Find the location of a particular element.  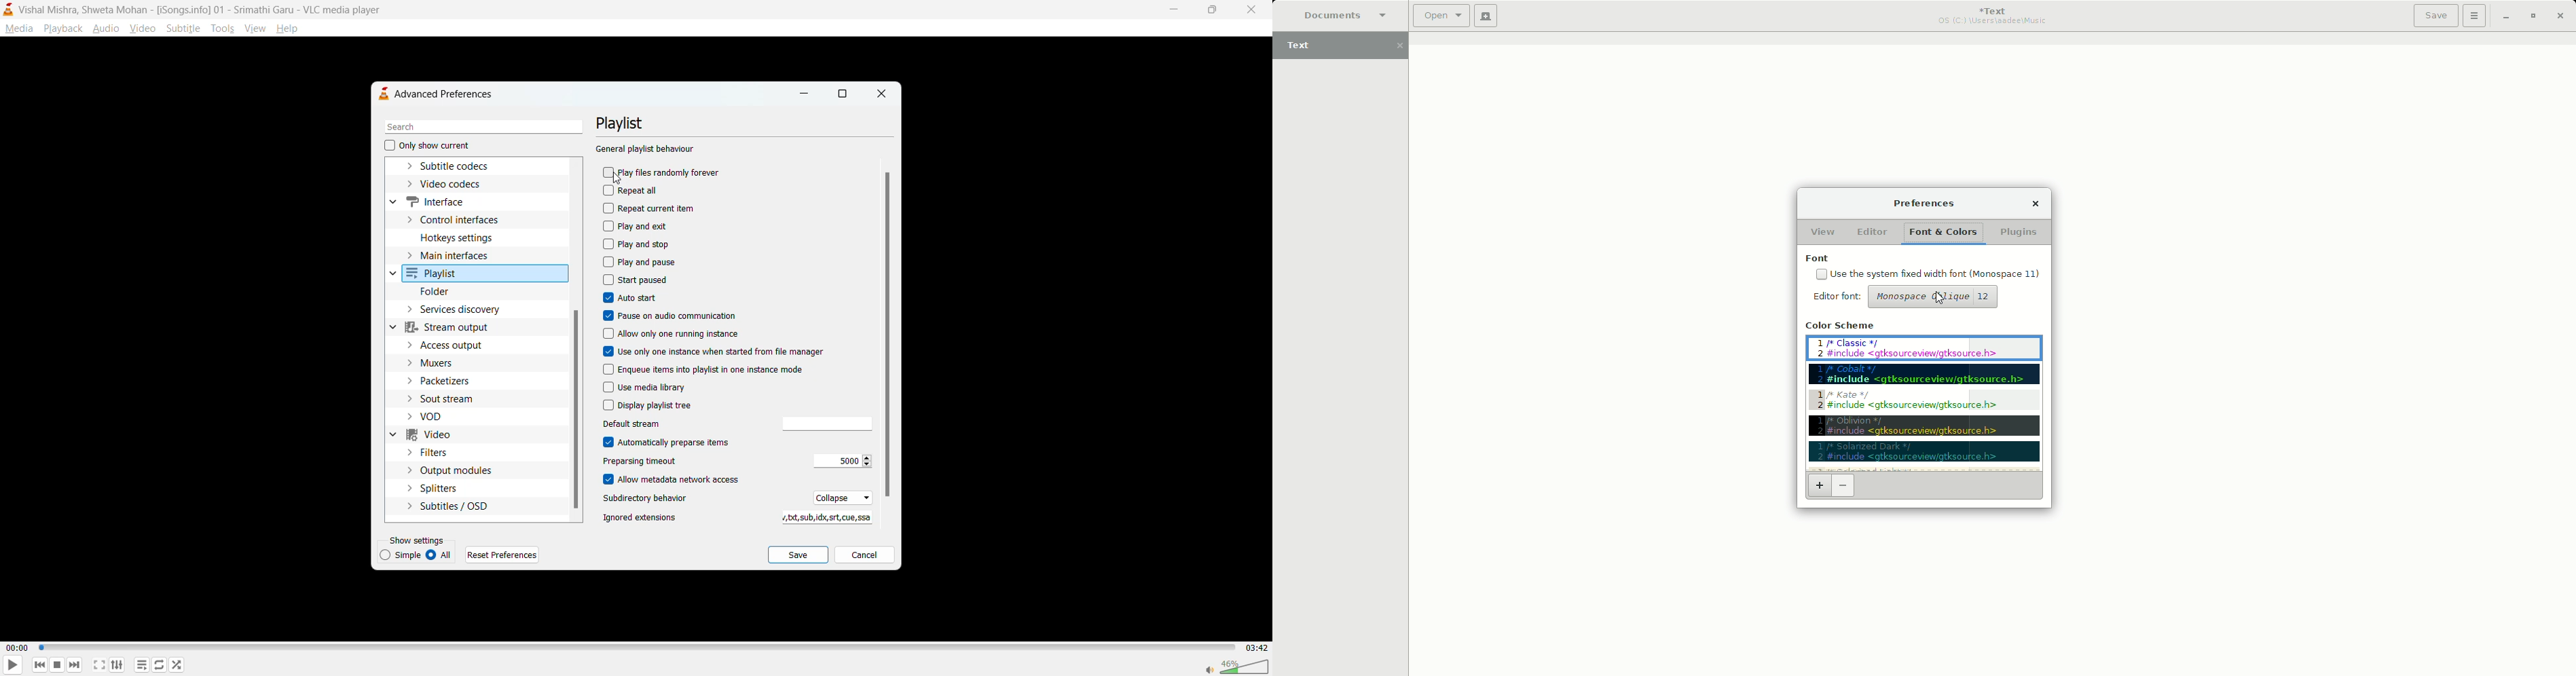

Color scheme is located at coordinates (1841, 326).